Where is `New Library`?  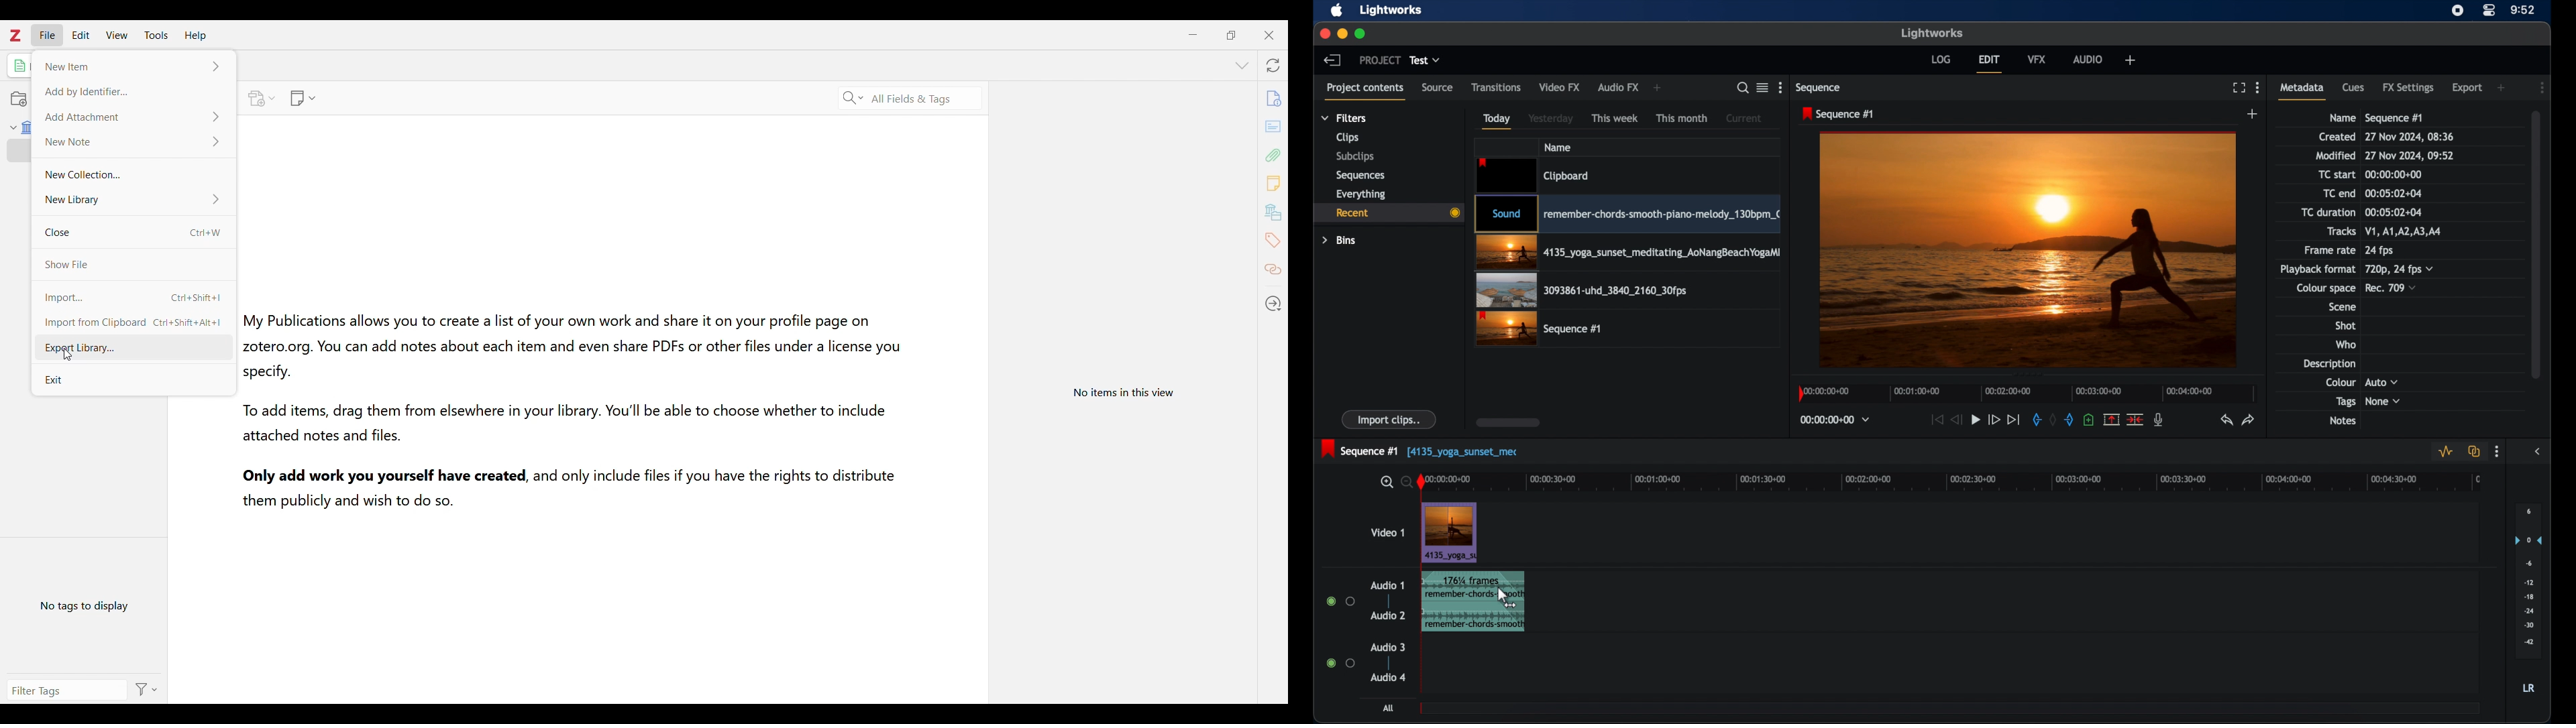
New Library is located at coordinates (136, 198).